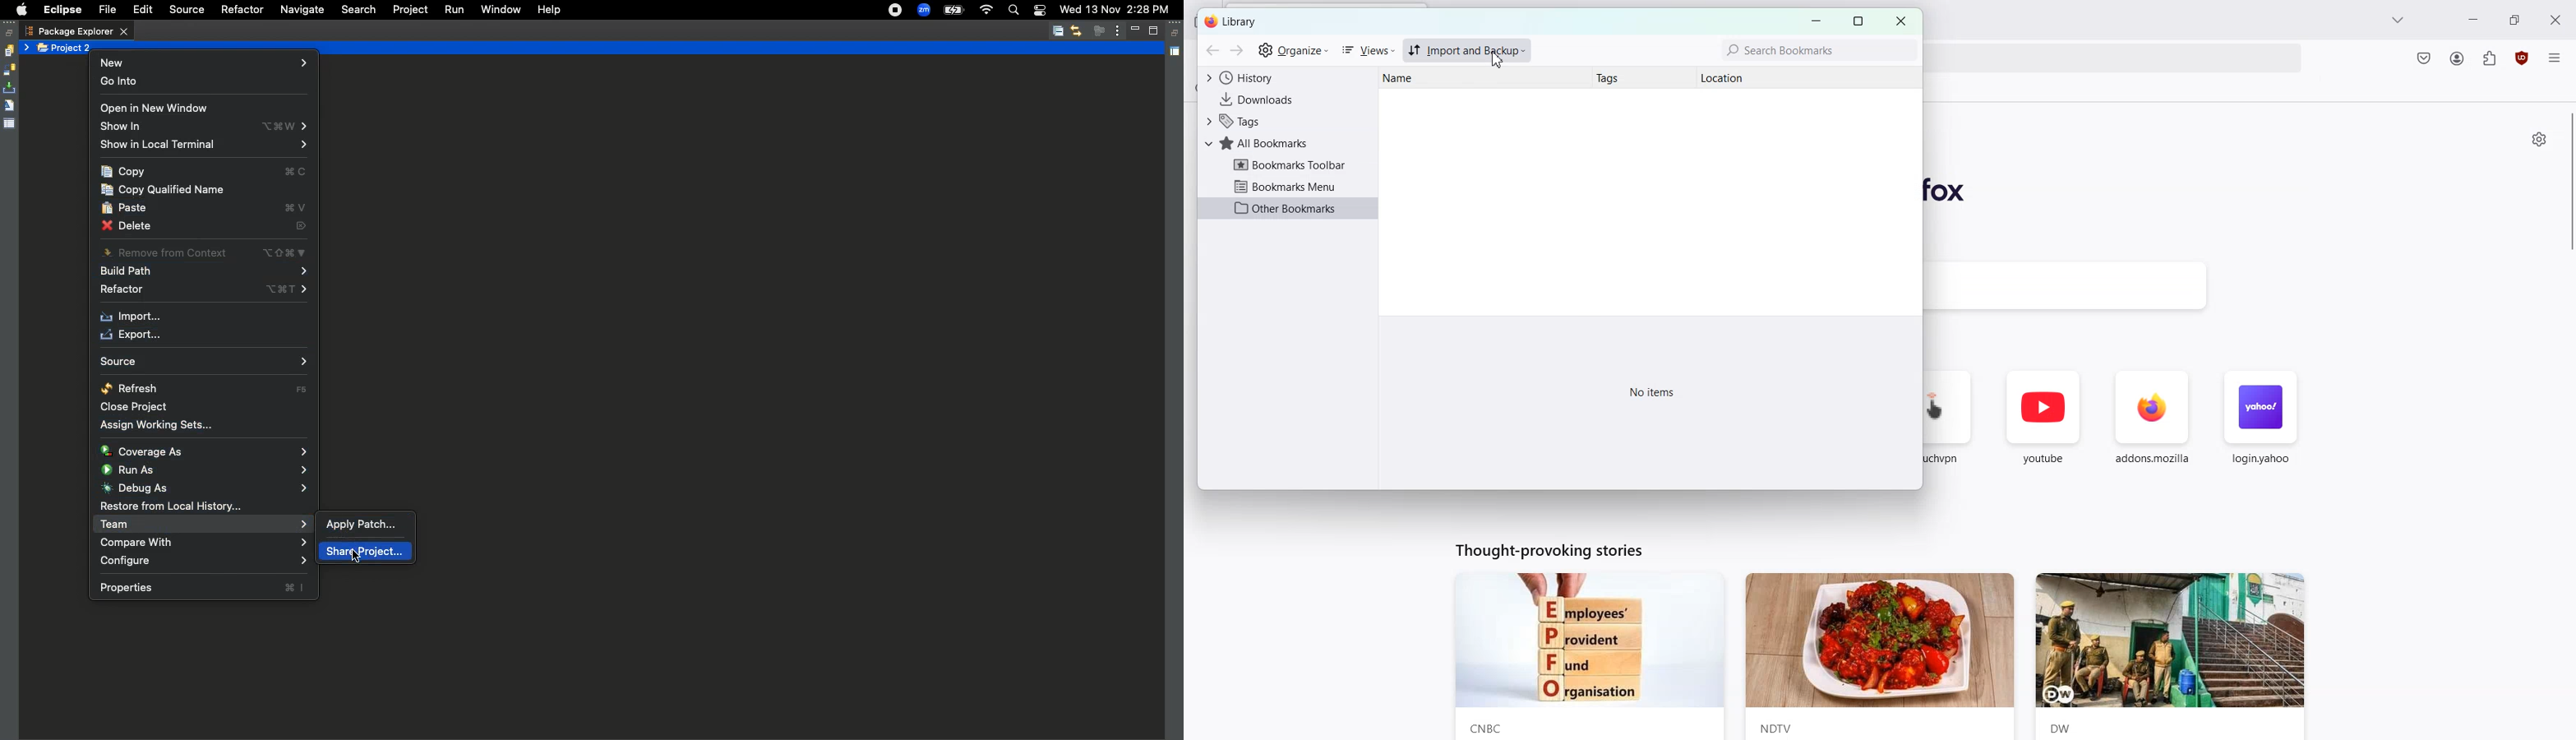 The image size is (2576, 756). What do you see at coordinates (1858, 21) in the screenshot?
I see `Maximize` at bounding box center [1858, 21].